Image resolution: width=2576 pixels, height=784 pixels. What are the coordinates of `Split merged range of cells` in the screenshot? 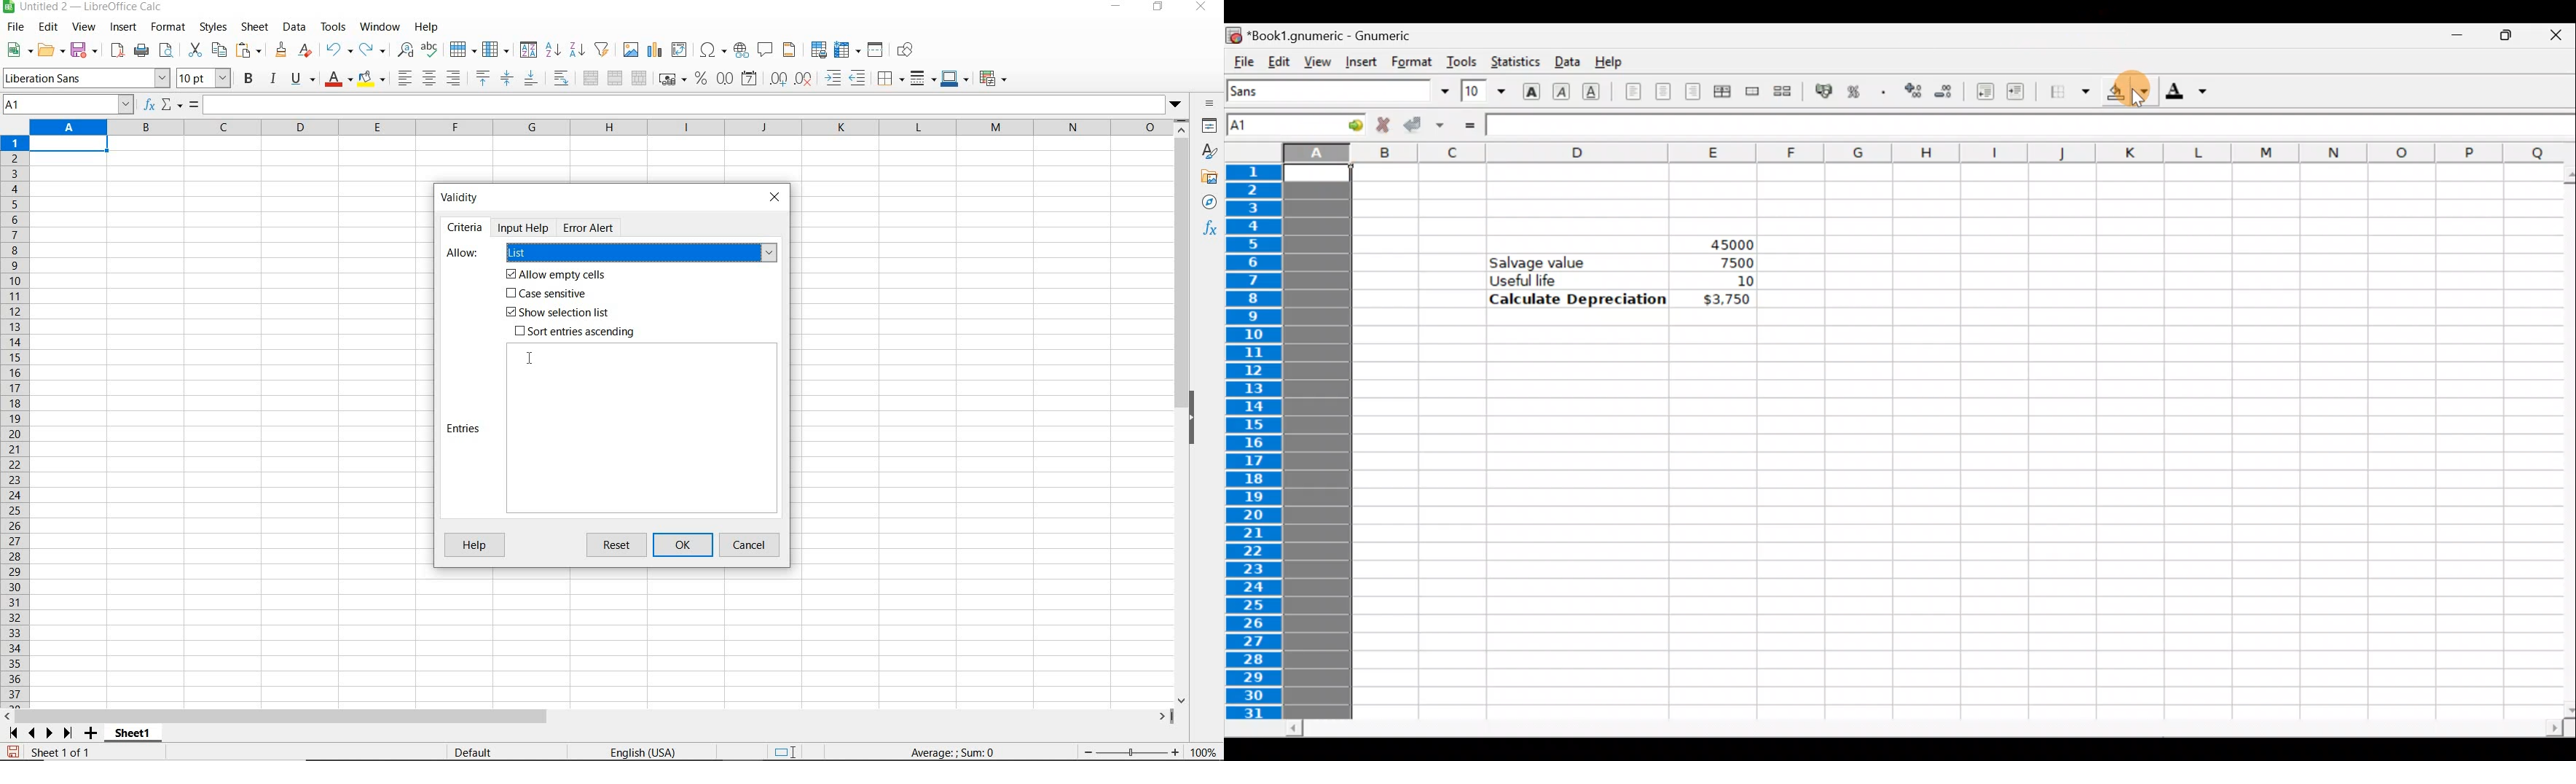 It's located at (1783, 90).